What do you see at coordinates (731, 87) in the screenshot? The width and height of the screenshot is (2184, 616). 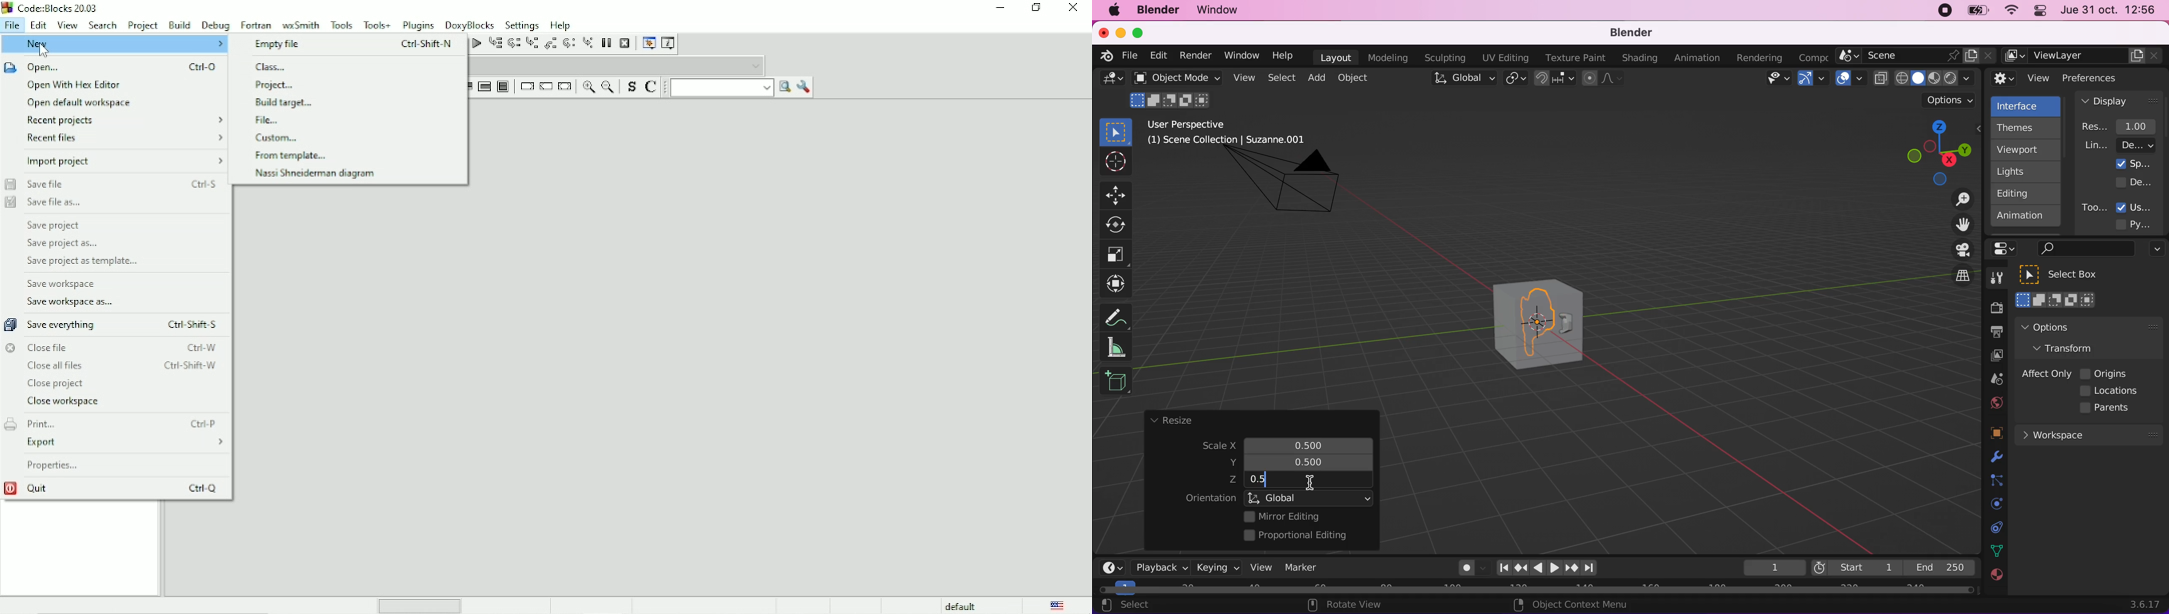 I see `Run search` at bounding box center [731, 87].